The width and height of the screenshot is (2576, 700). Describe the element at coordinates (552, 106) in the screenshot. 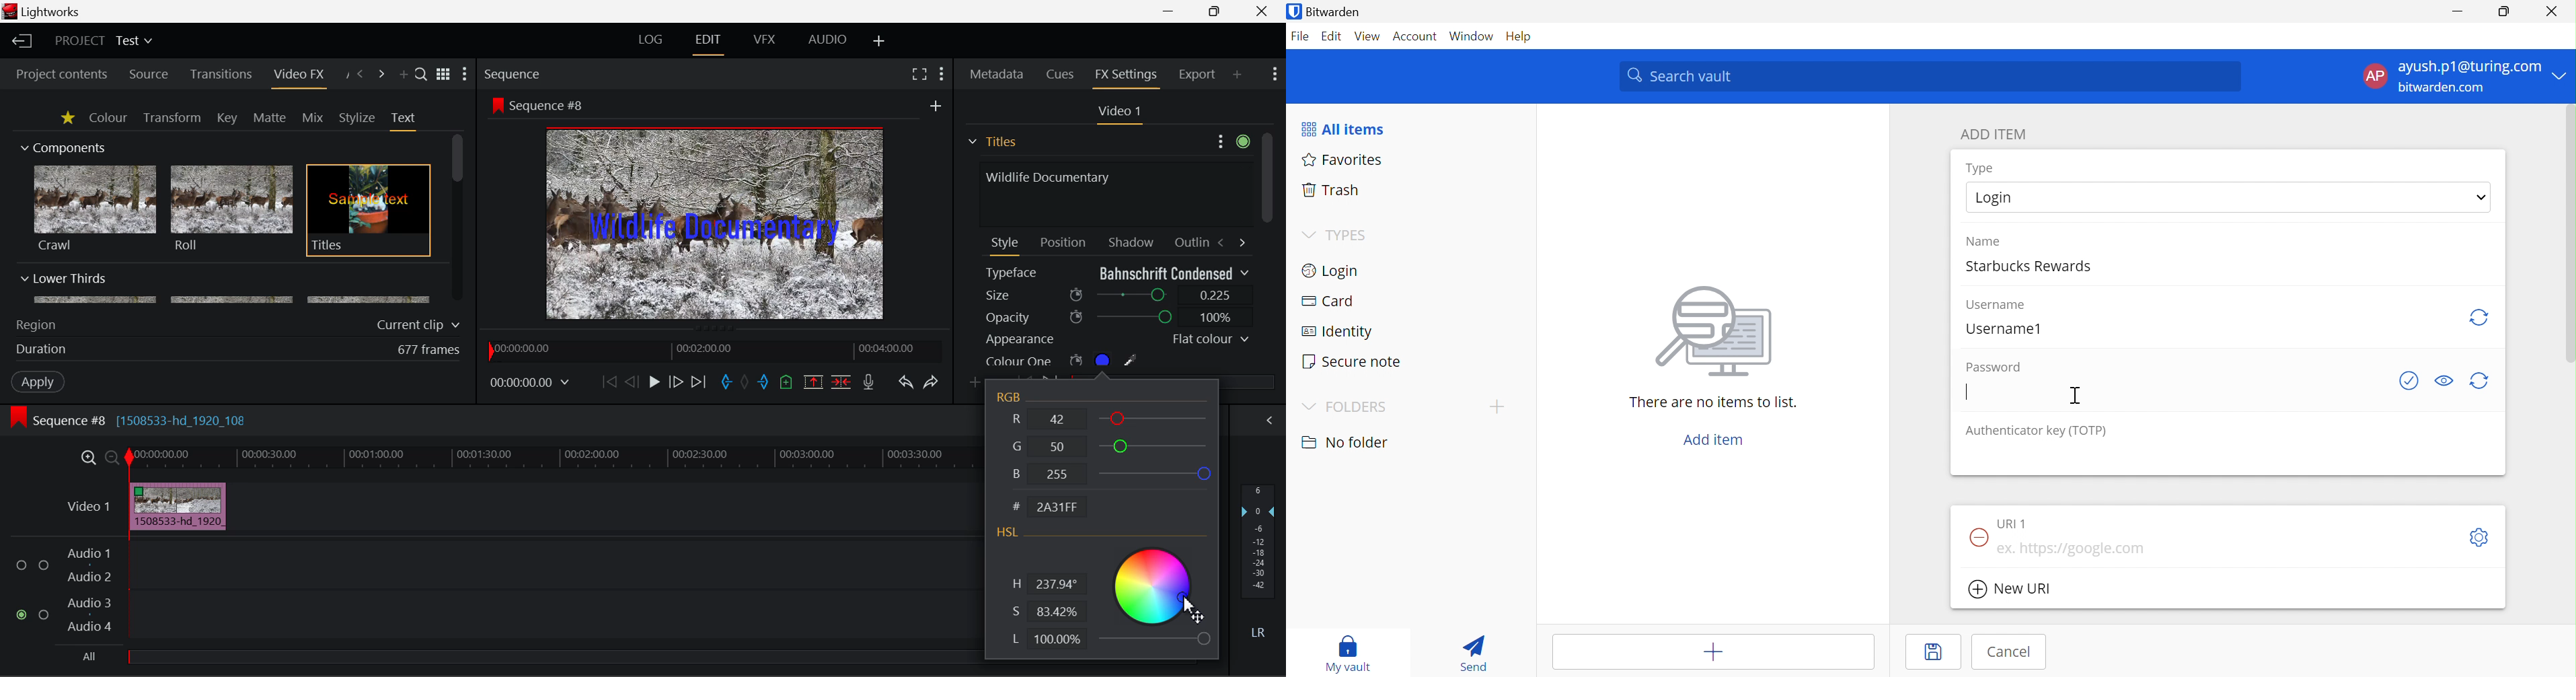

I see `Sequence #8` at that location.